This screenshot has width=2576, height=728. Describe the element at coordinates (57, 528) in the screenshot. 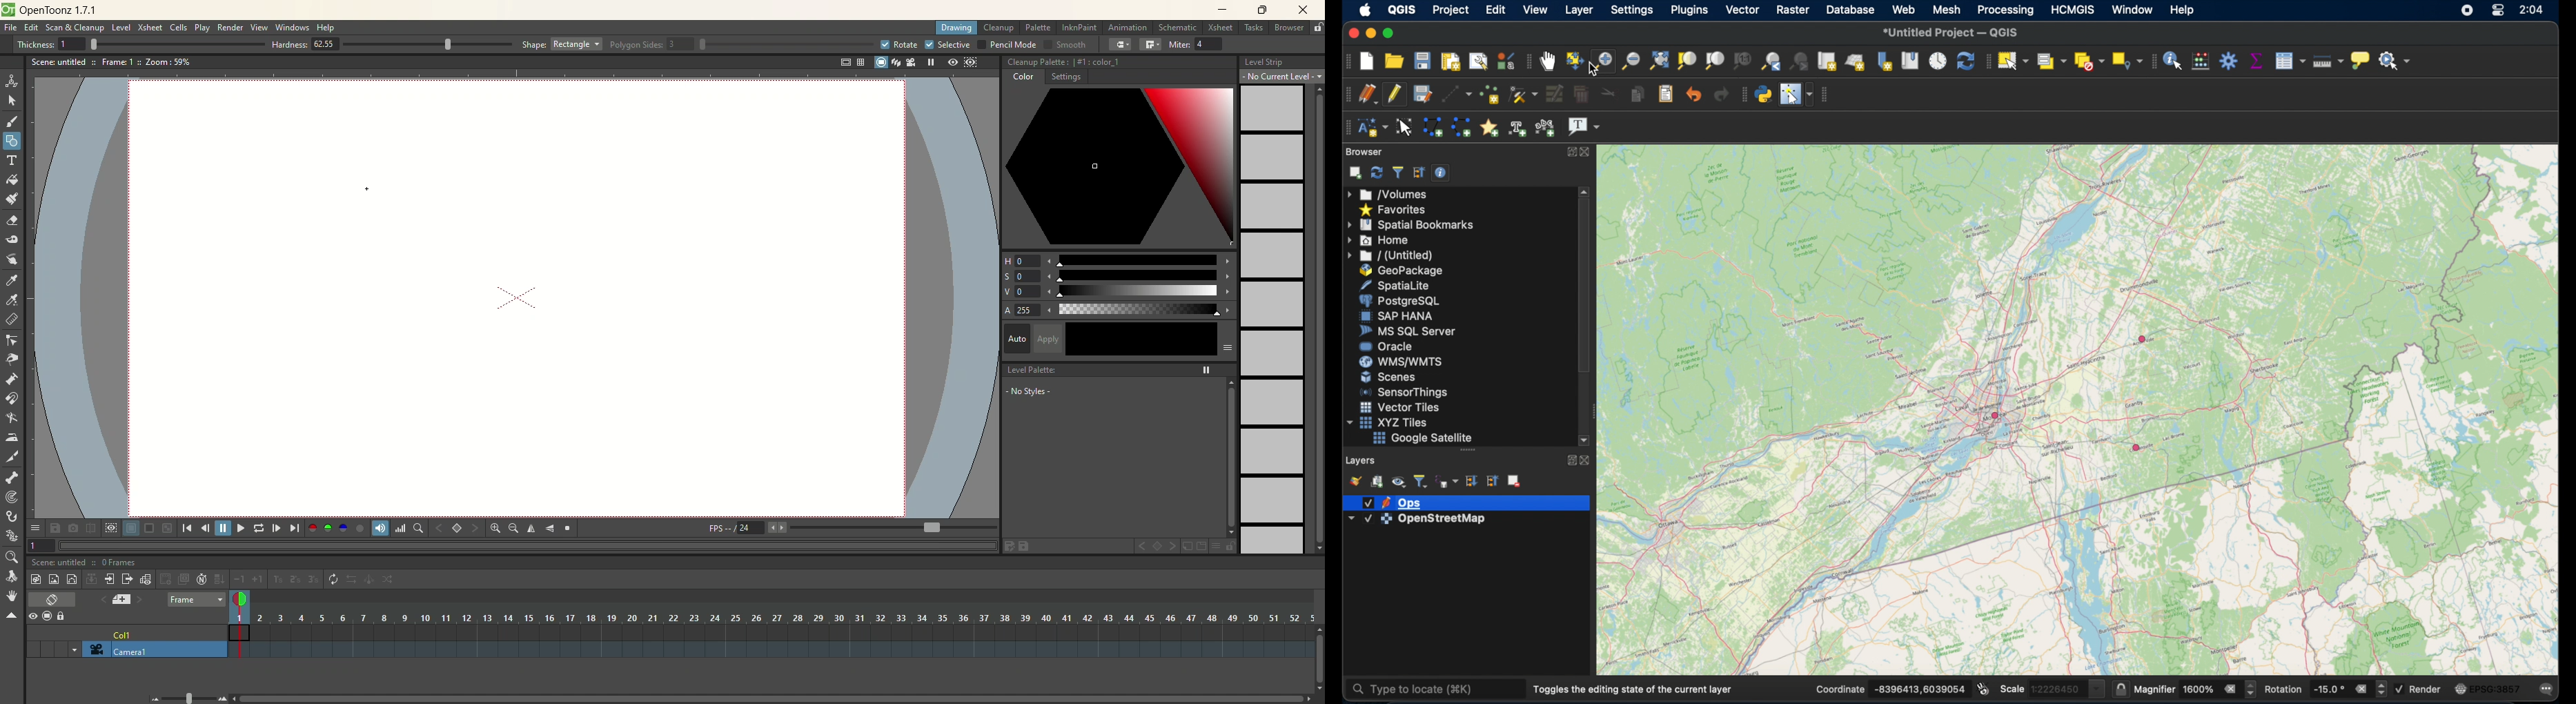

I see `save image` at that location.